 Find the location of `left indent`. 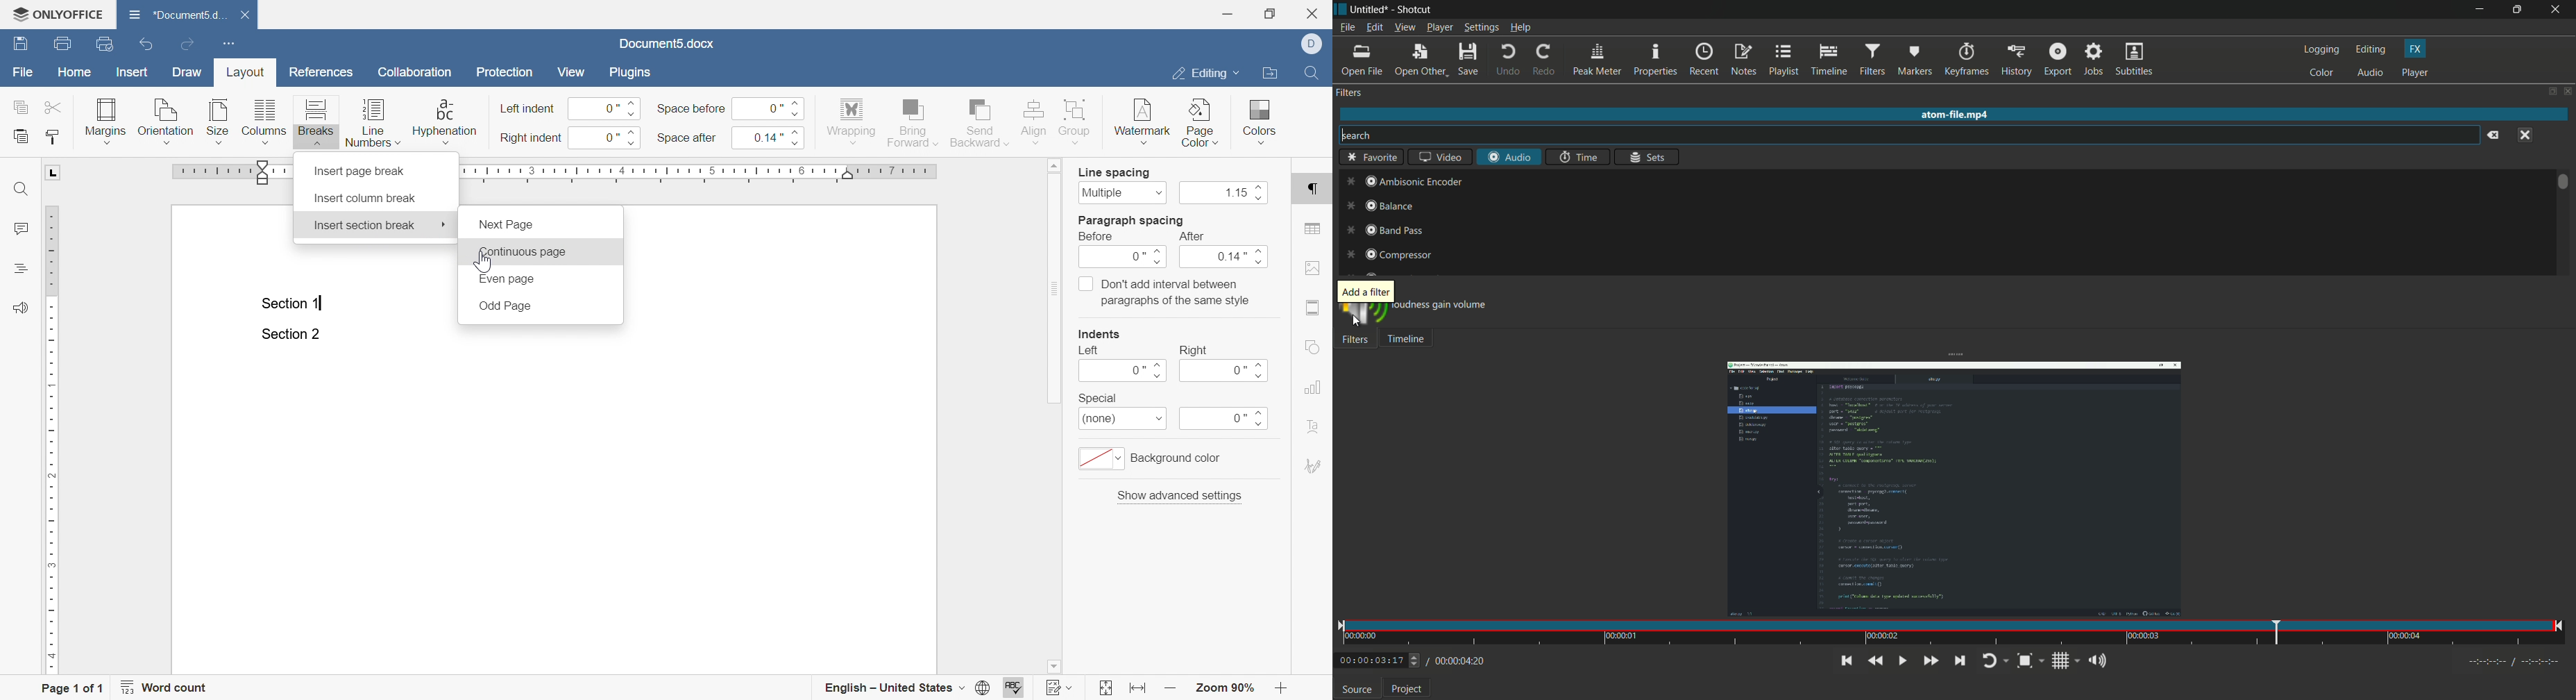

left indent is located at coordinates (529, 109).